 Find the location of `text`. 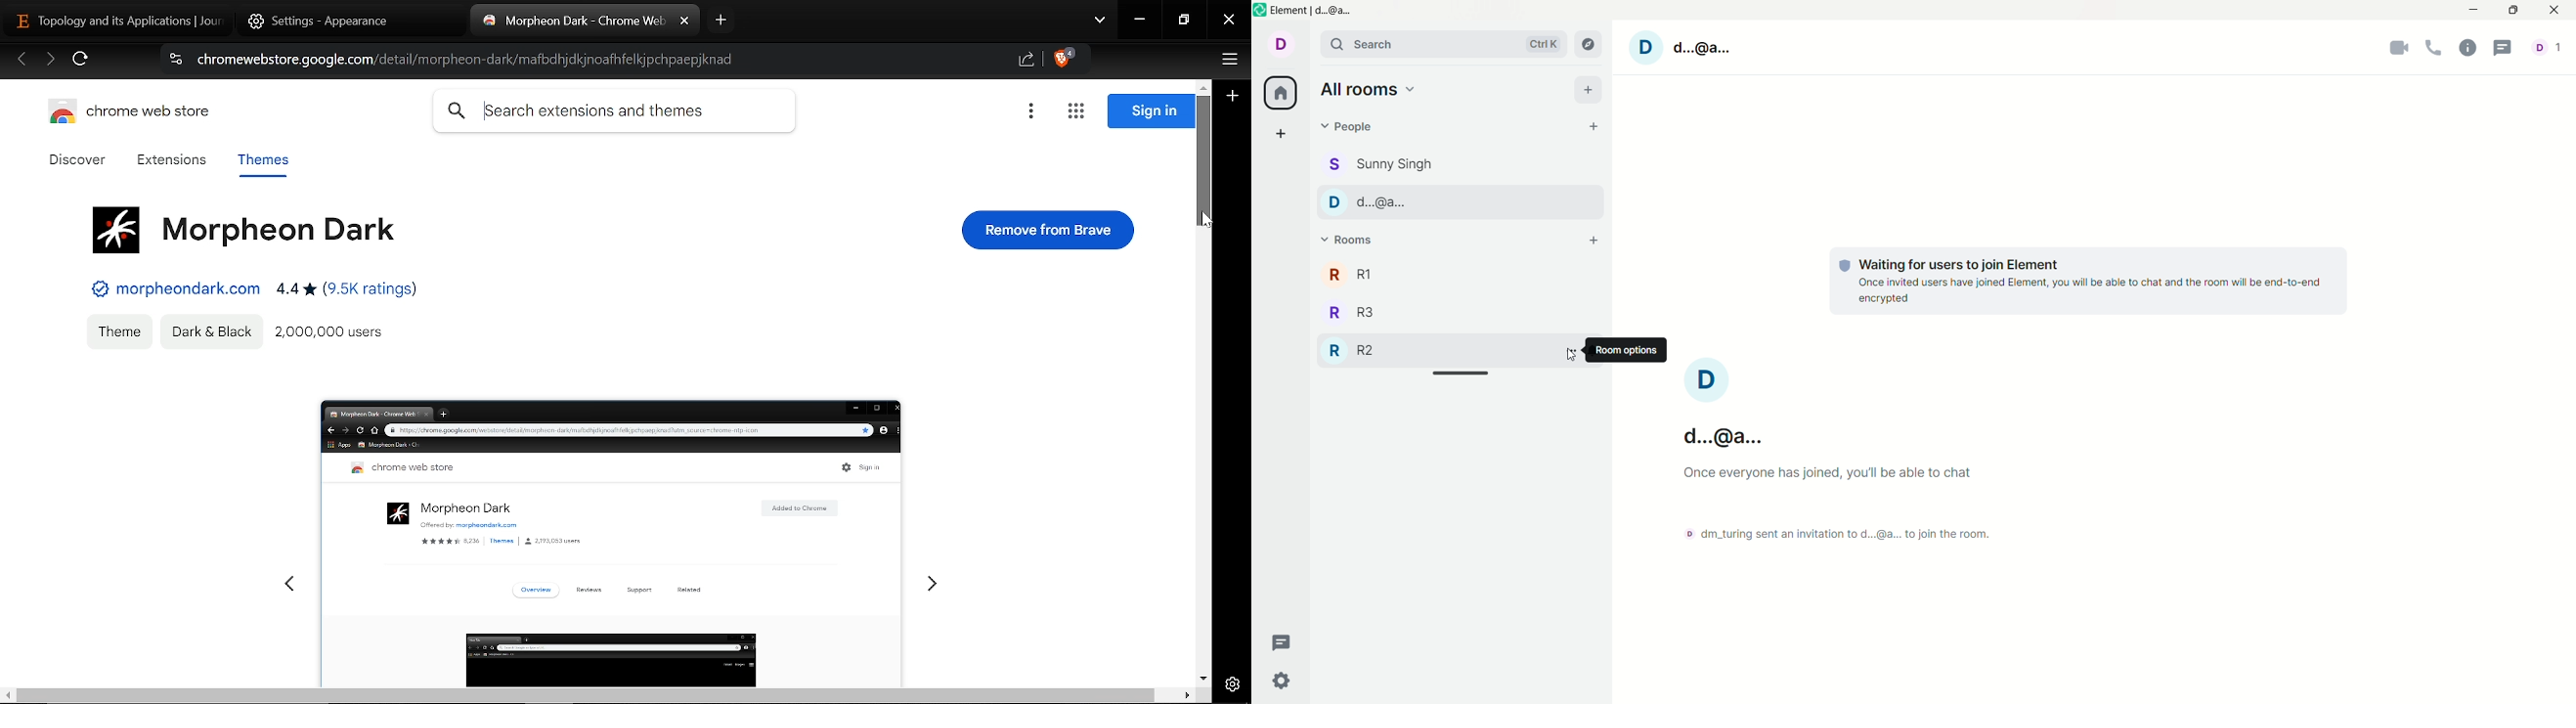

text is located at coordinates (1841, 503).